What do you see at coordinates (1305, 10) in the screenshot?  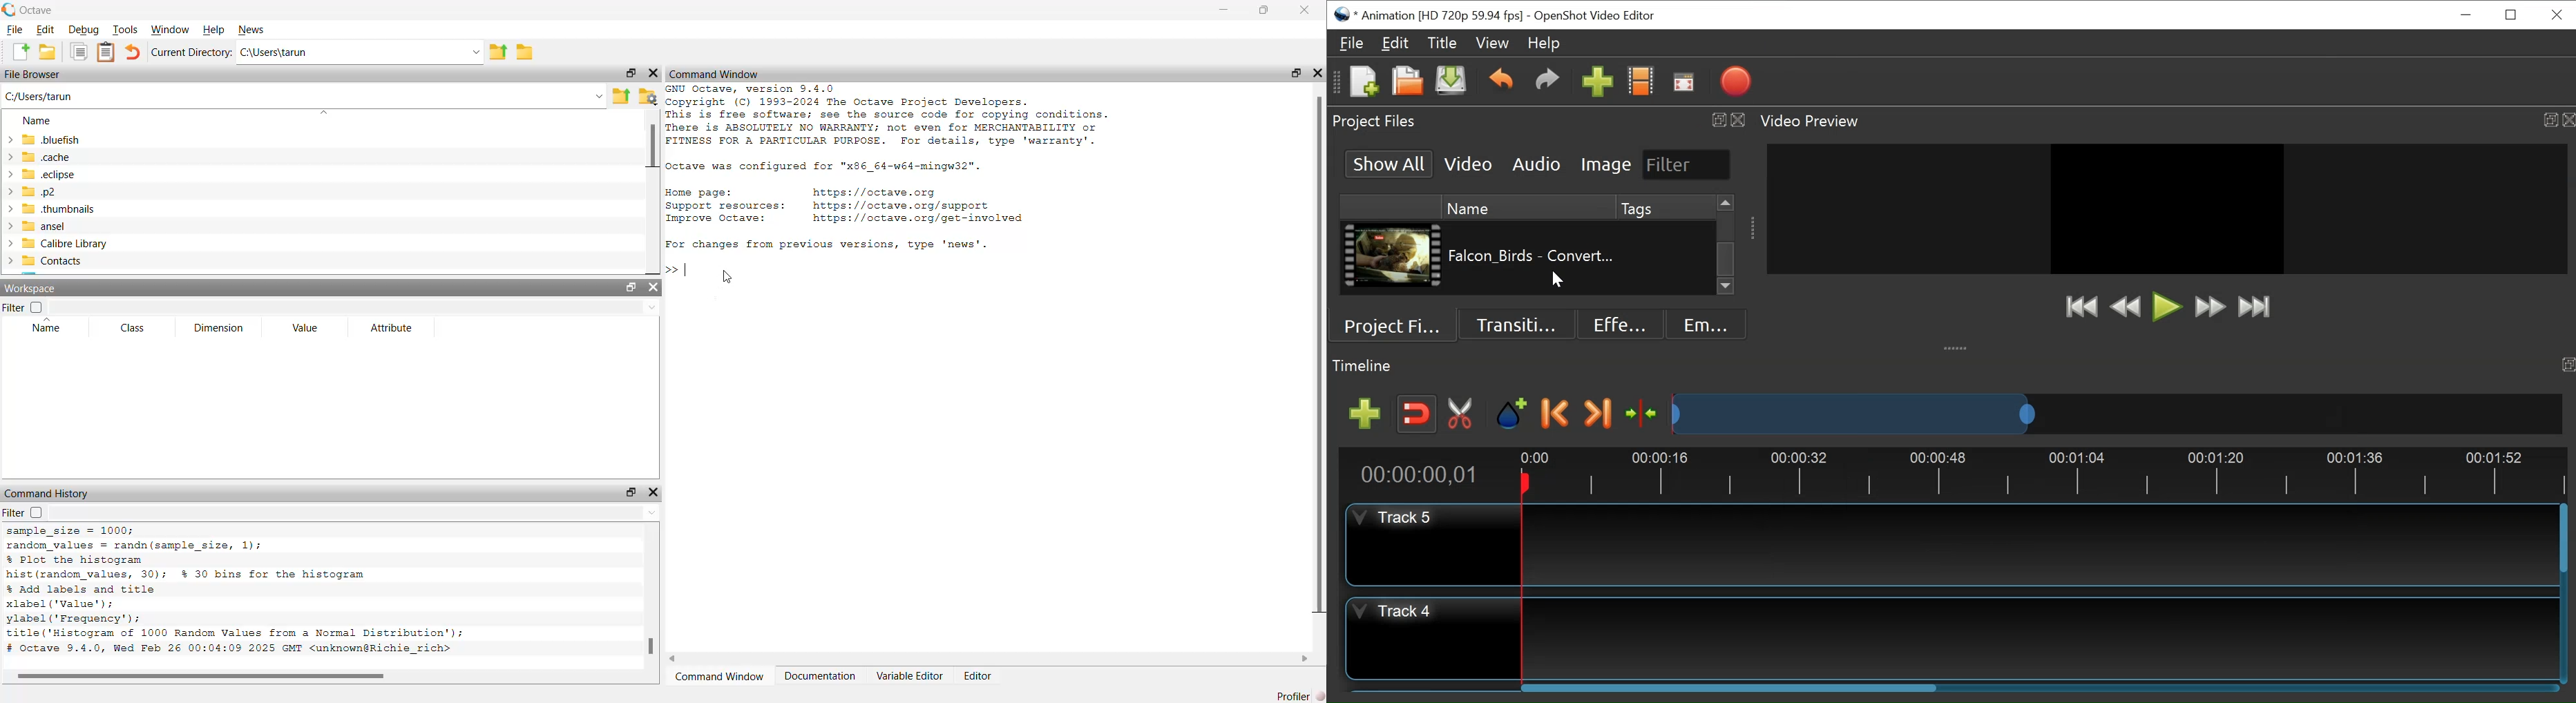 I see `close` at bounding box center [1305, 10].